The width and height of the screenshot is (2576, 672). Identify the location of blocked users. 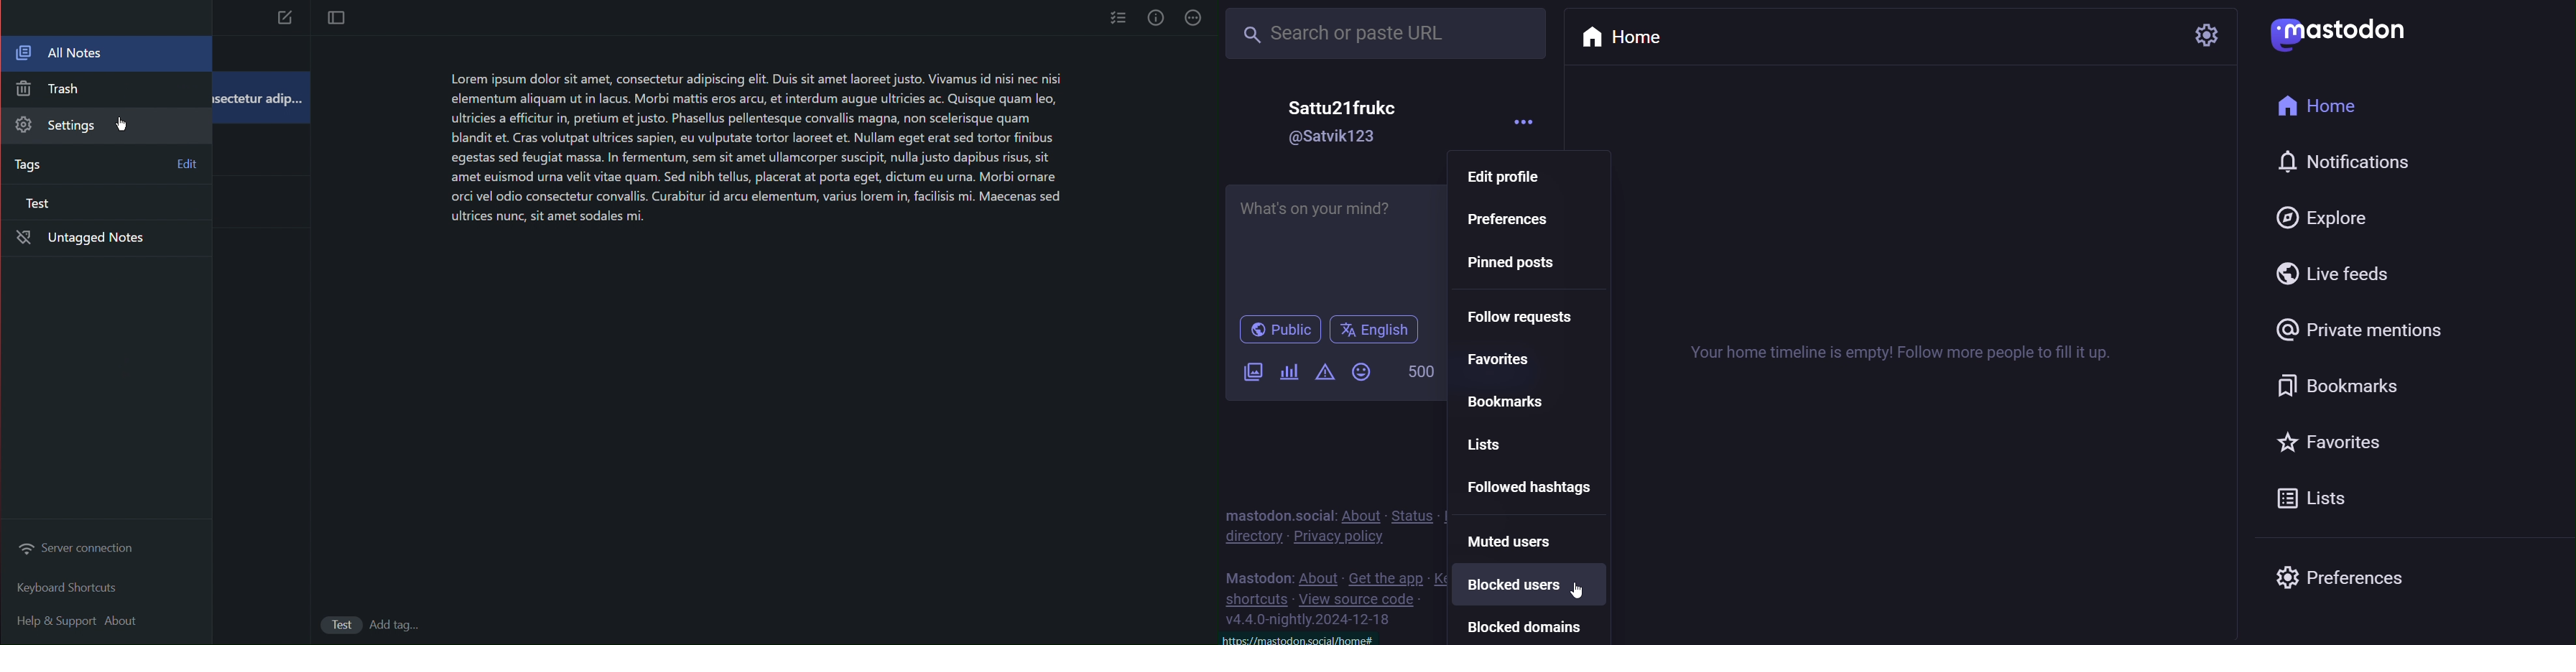
(1526, 585).